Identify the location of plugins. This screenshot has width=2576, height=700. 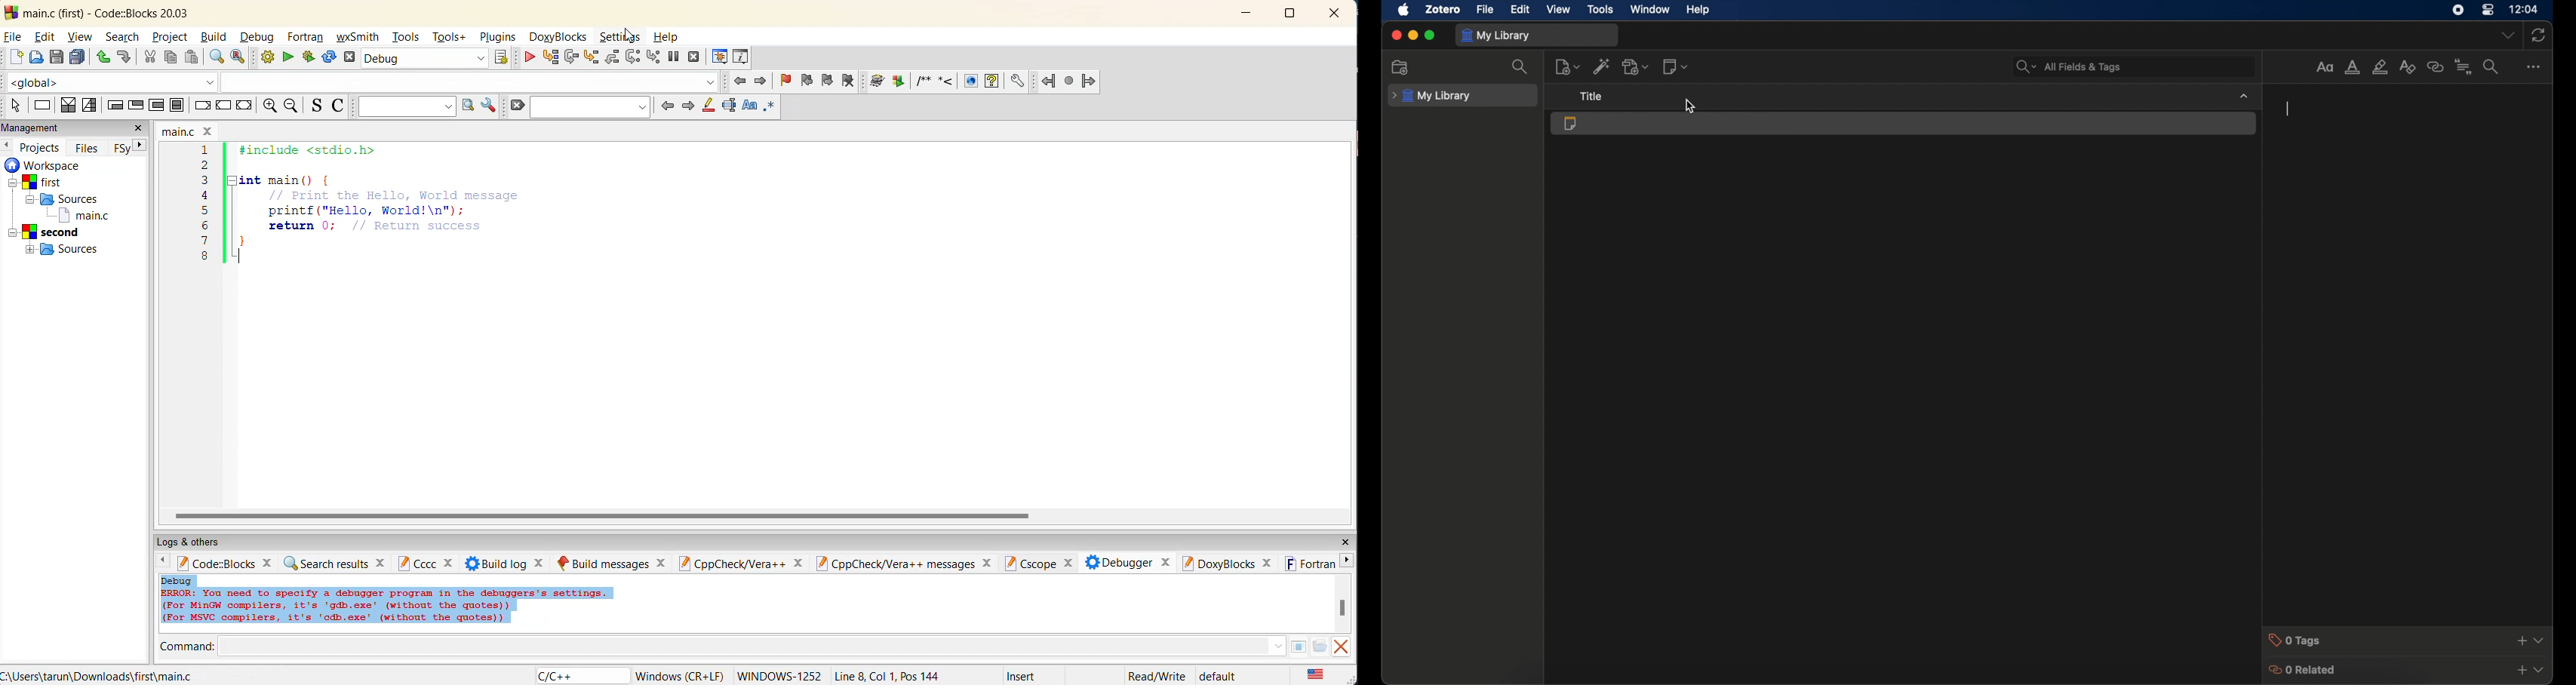
(501, 37).